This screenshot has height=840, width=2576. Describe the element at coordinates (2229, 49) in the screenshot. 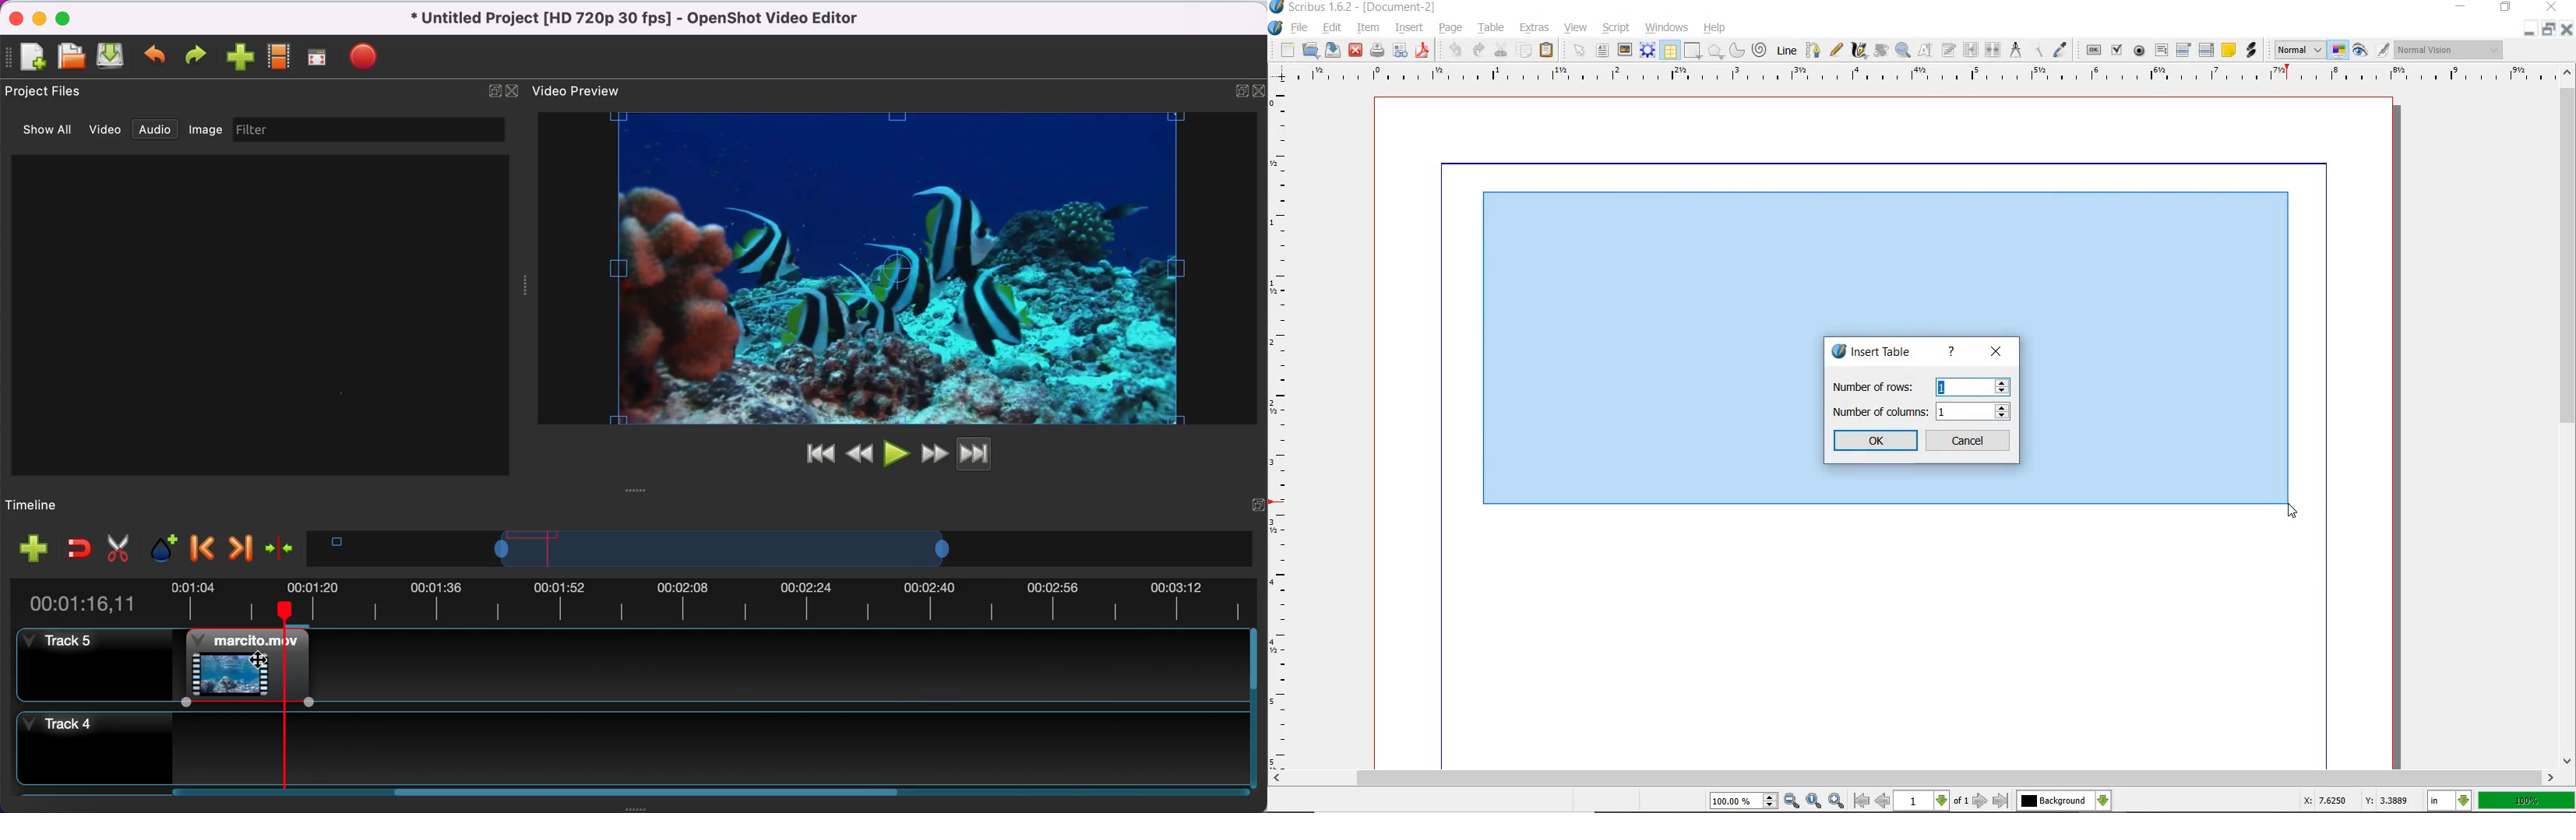

I see `text annotation` at that location.